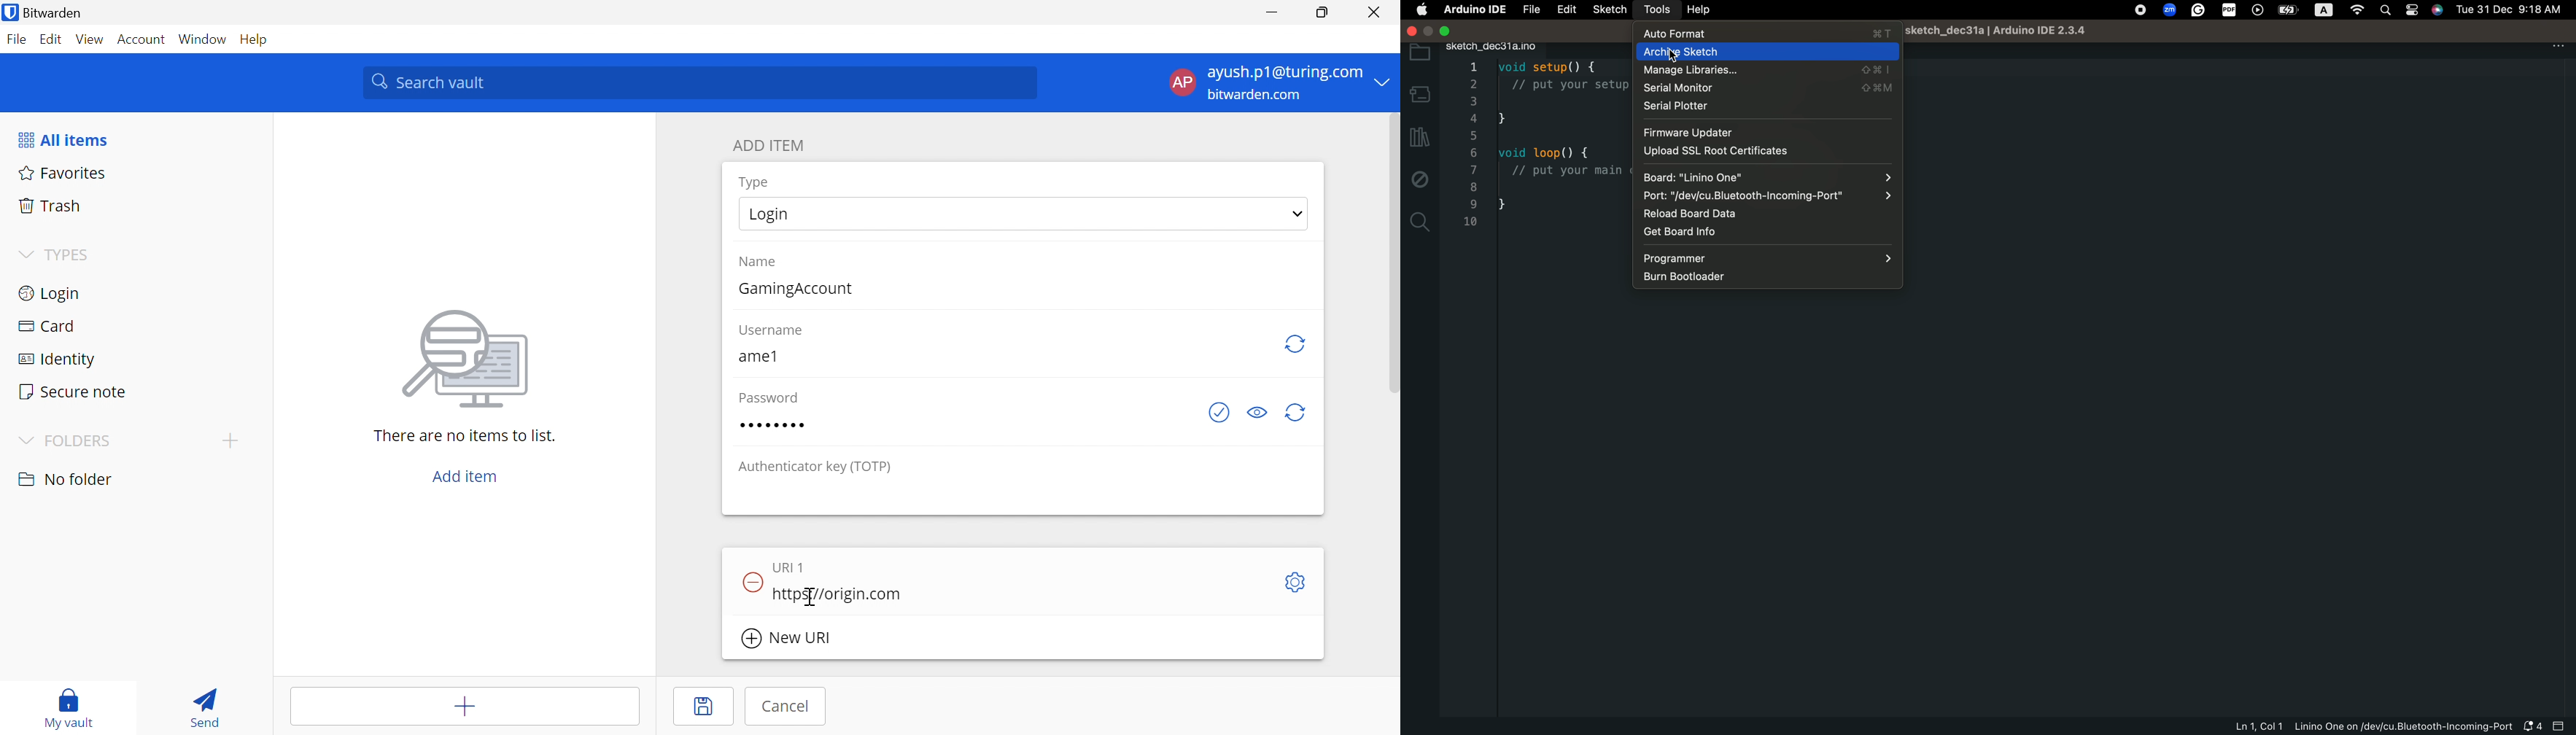  Describe the element at coordinates (23, 440) in the screenshot. I see `Drop Down` at that location.